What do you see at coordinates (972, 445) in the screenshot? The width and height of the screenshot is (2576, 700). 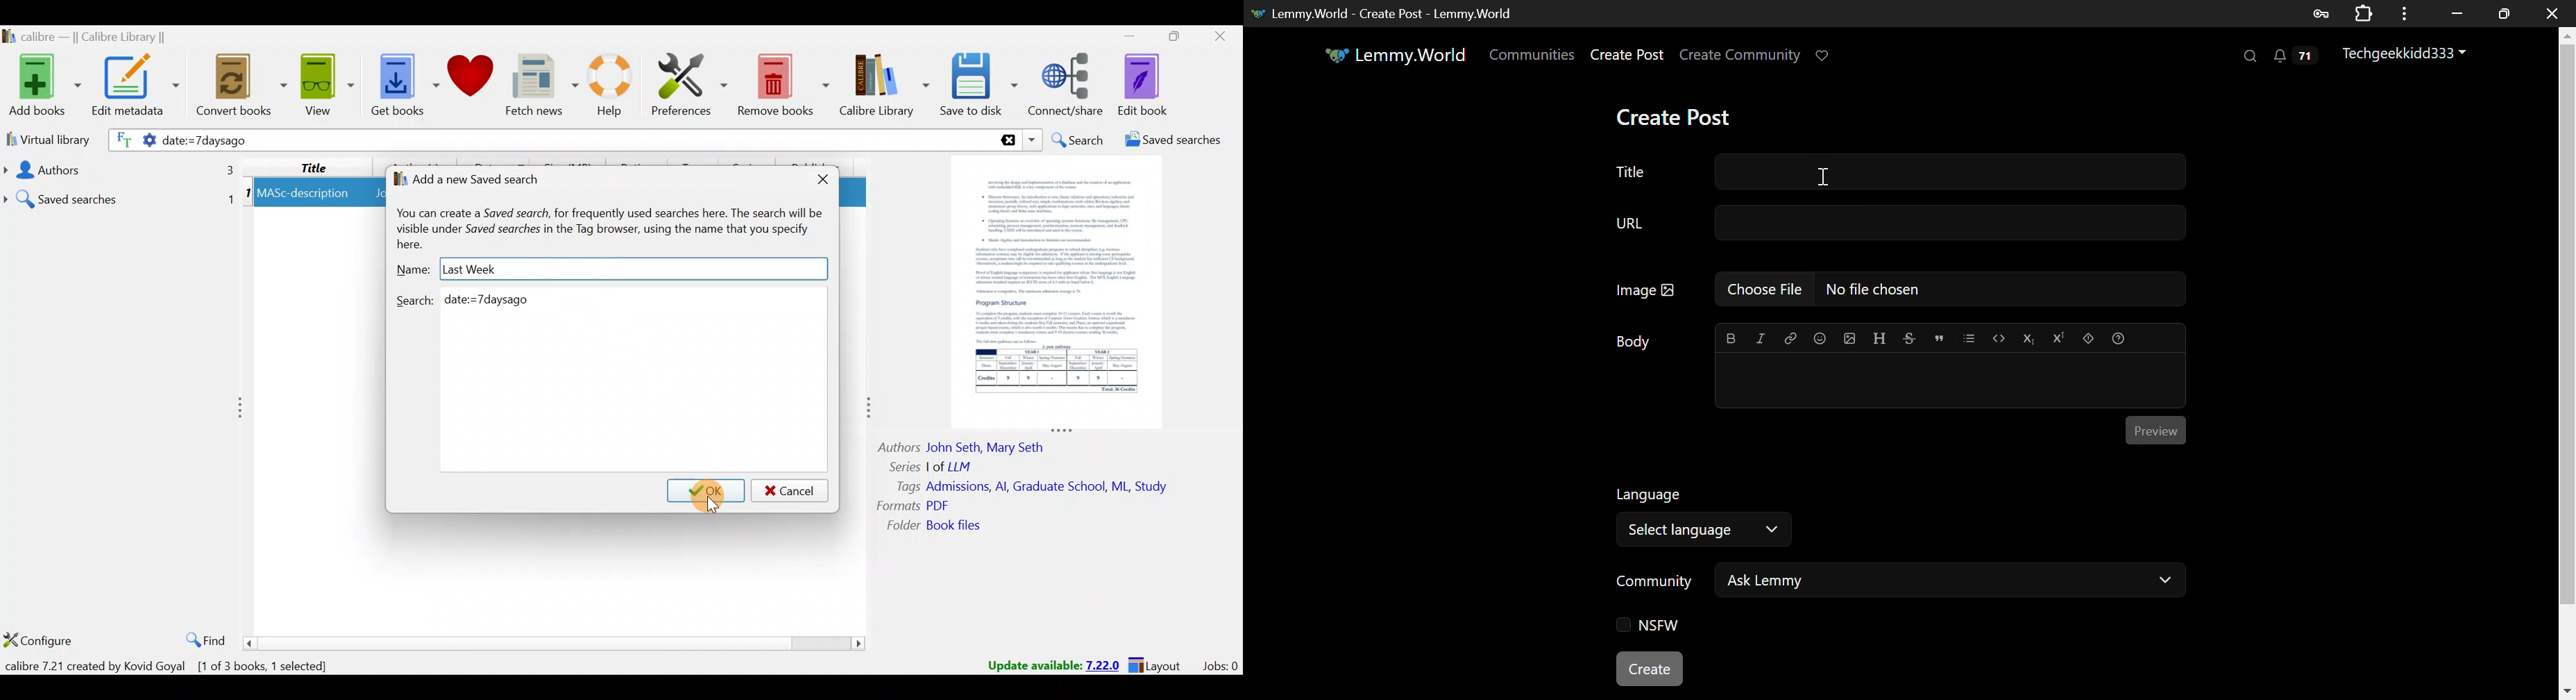 I see `Authors John Seth, Mary Seth` at bounding box center [972, 445].